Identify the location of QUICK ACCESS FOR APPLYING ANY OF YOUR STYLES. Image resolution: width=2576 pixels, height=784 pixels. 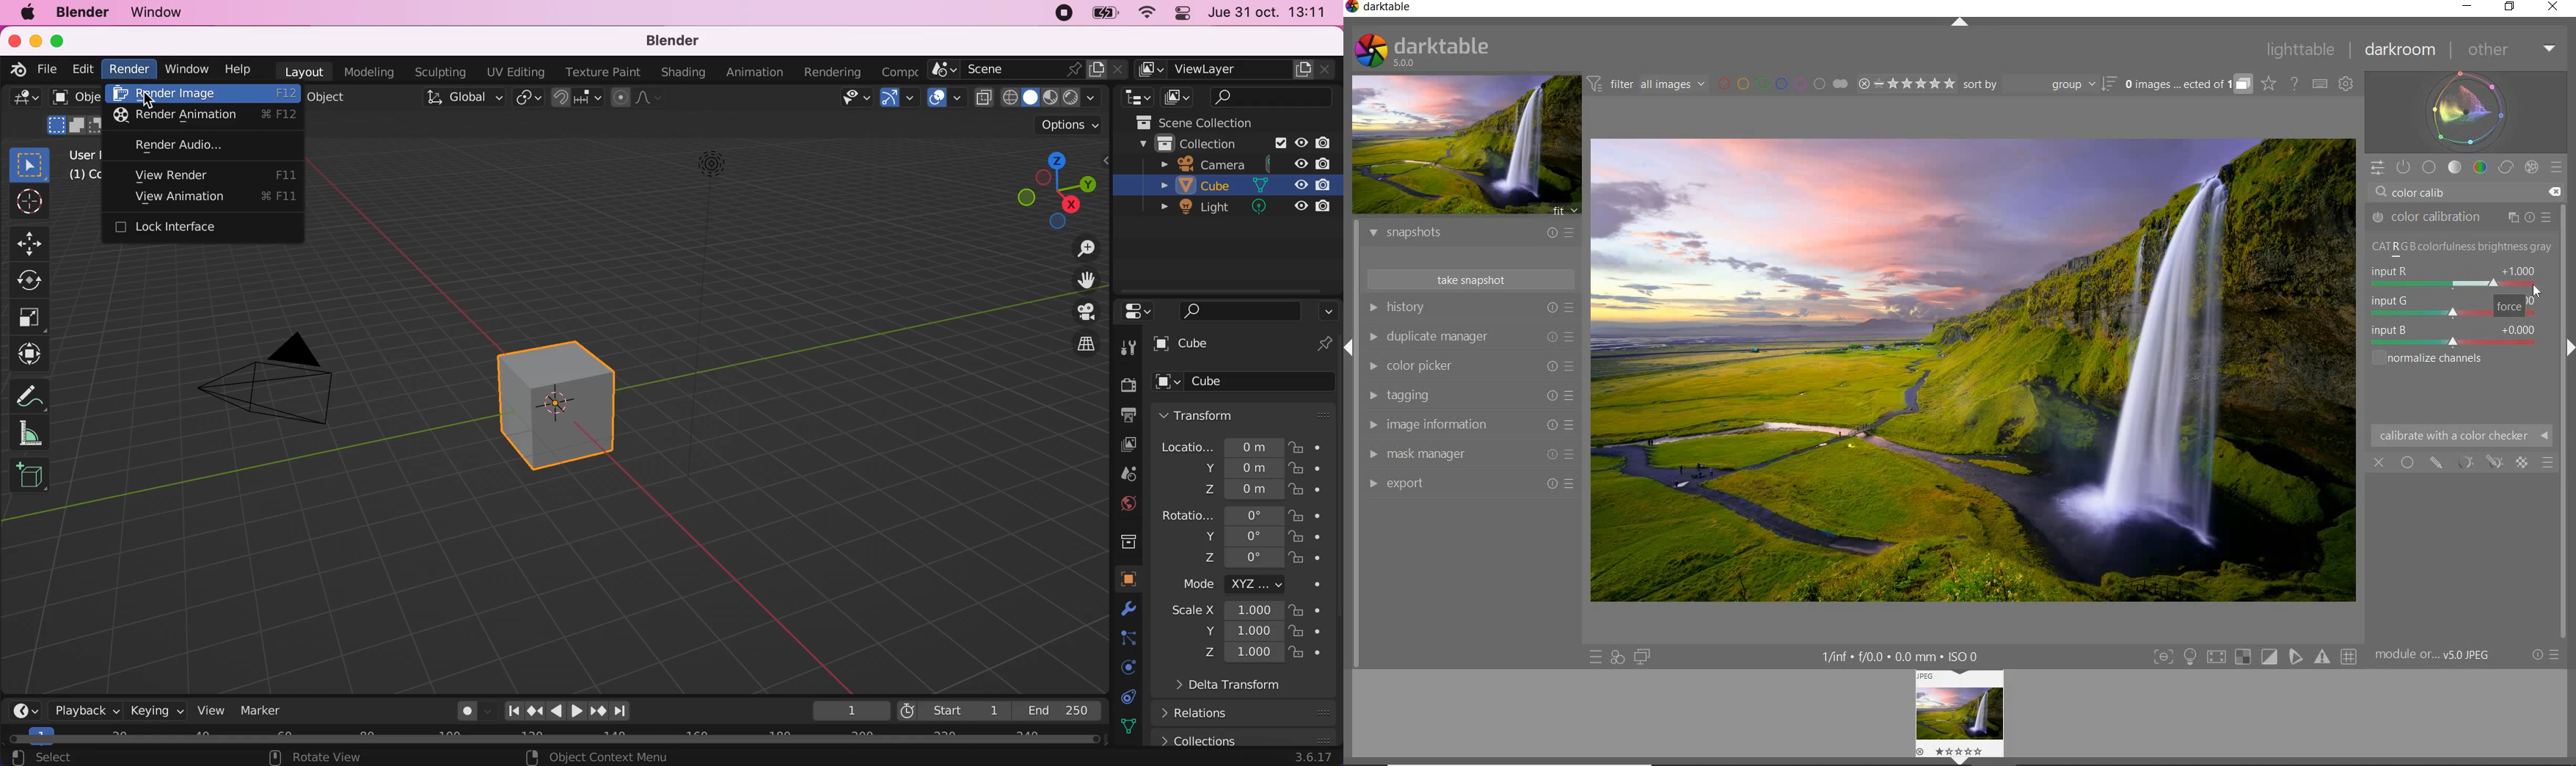
(1616, 658).